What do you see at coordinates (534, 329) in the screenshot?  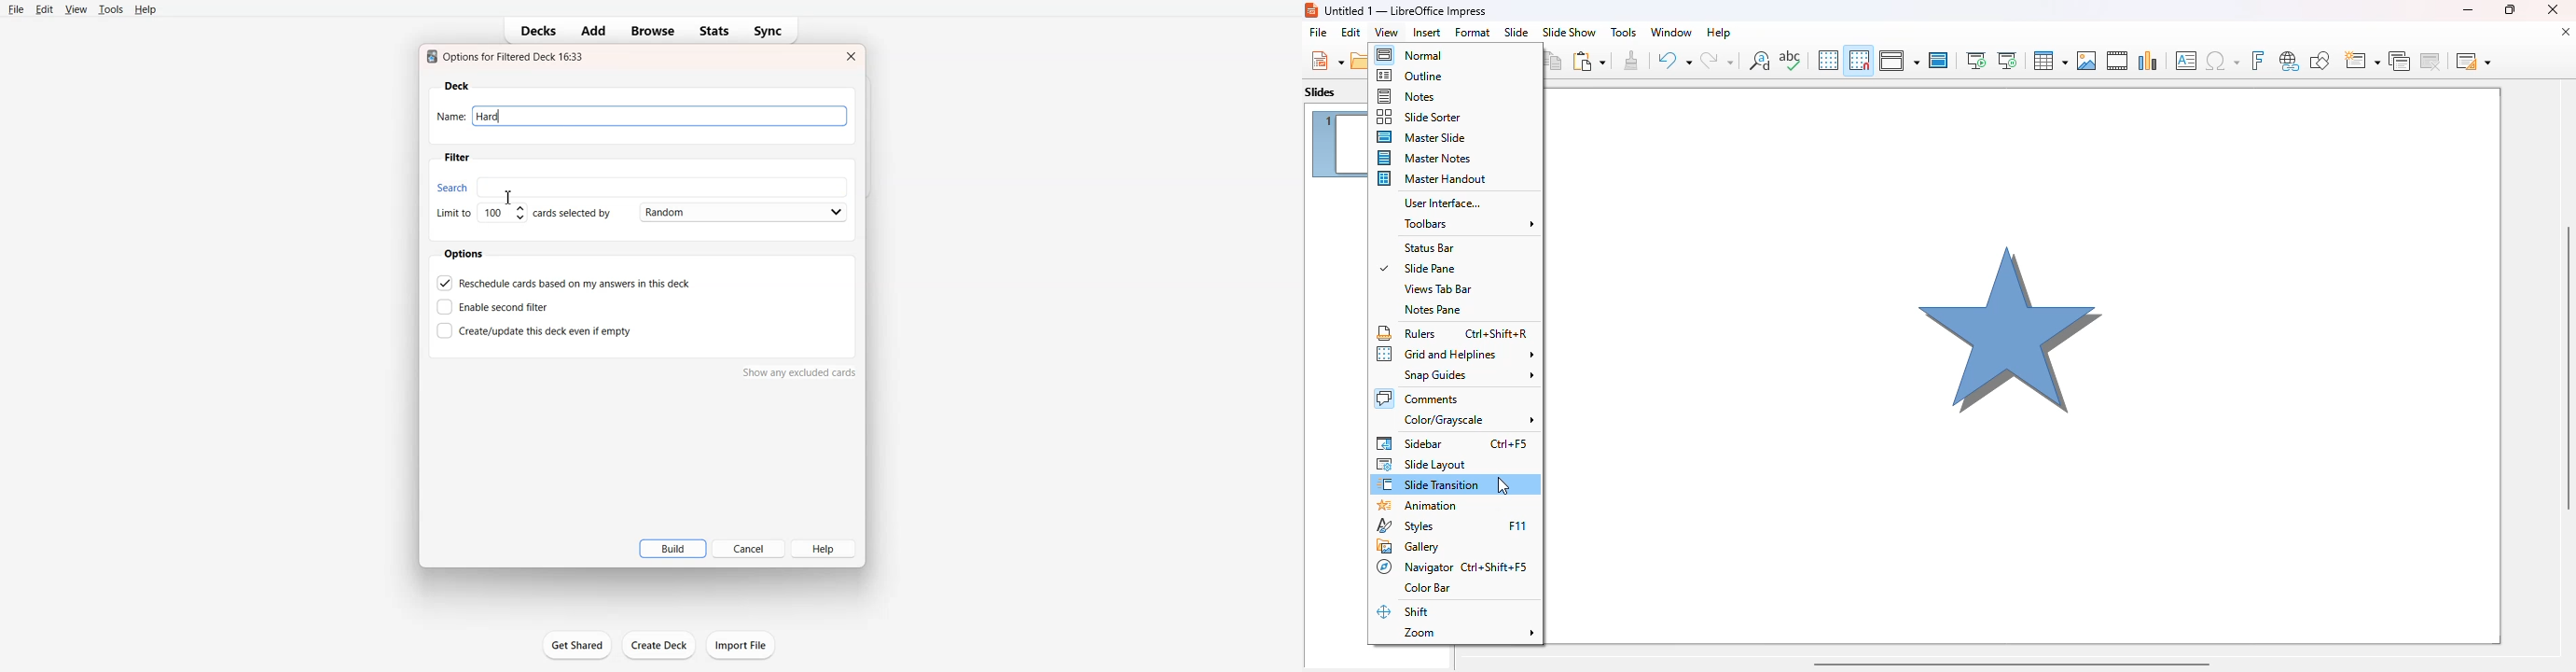 I see `Create this deck even if empty` at bounding box center [534, 329].